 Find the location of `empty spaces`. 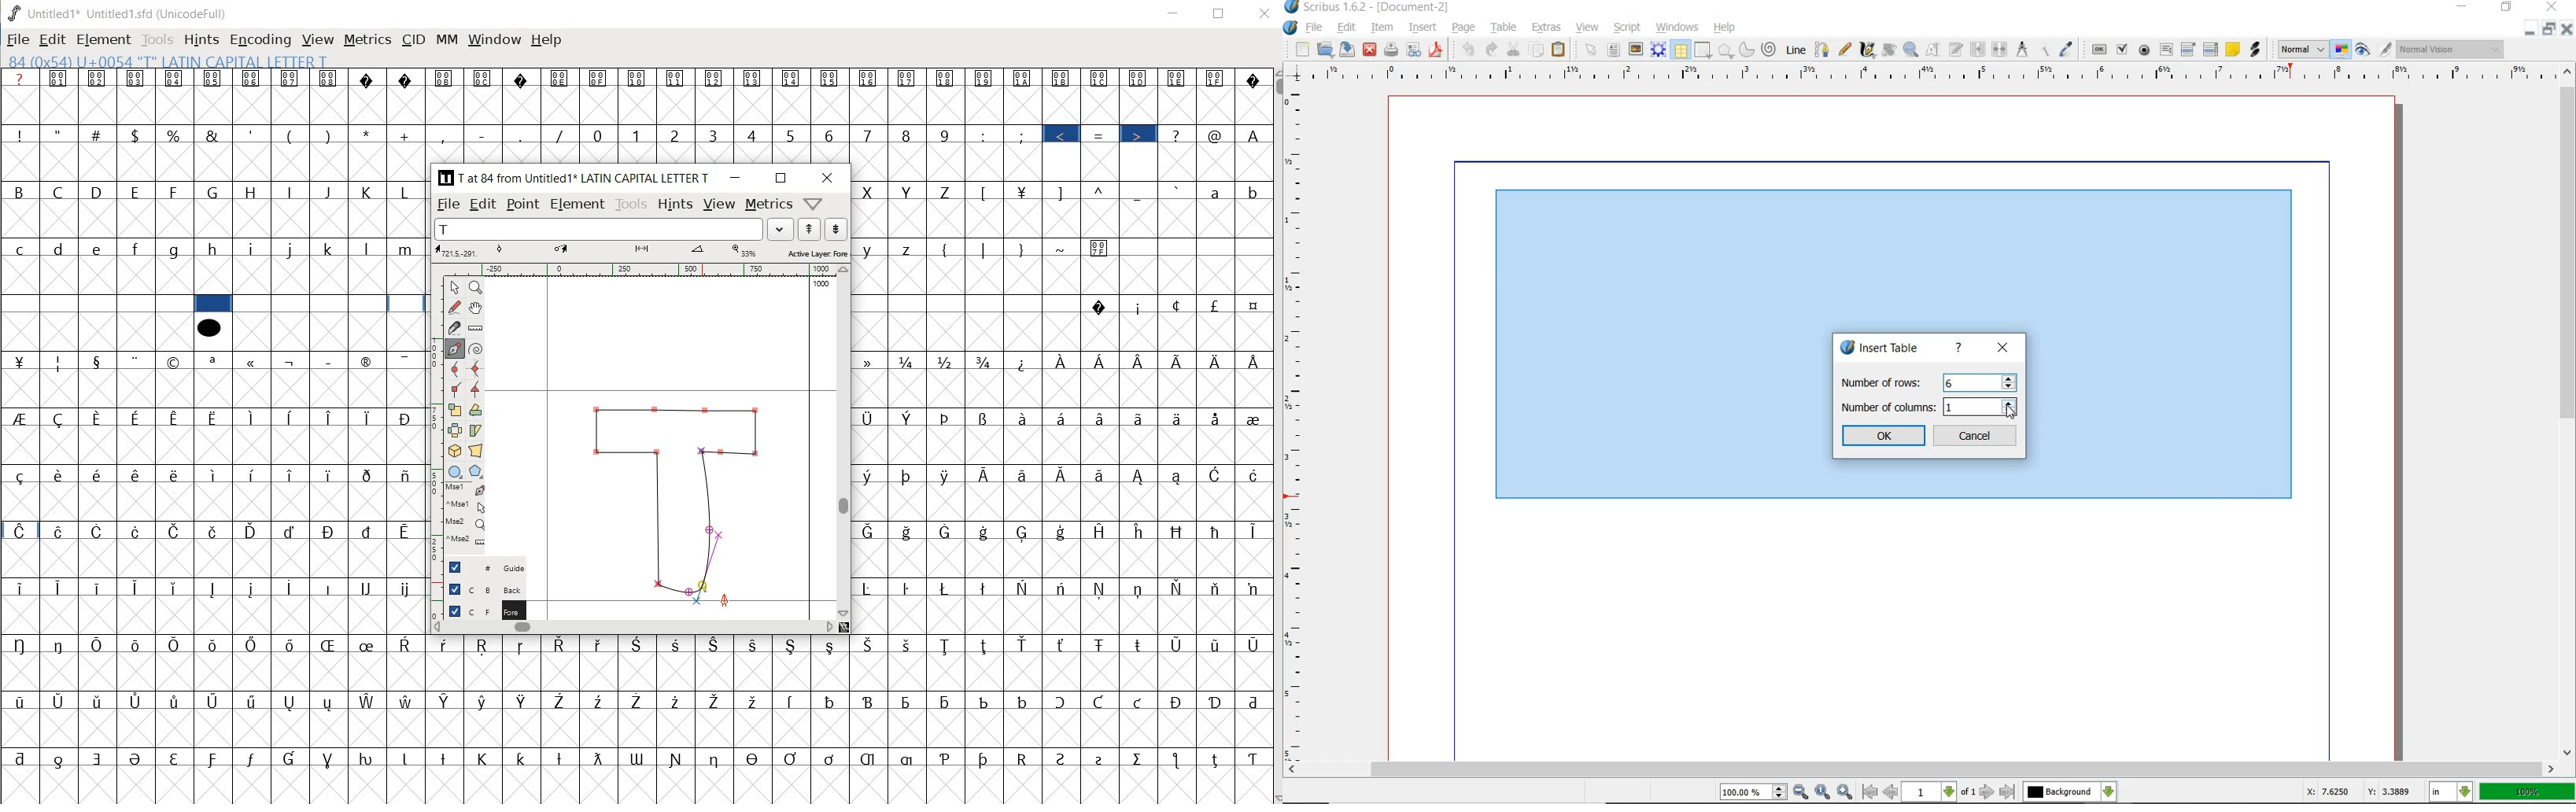

empty spaces is located at coordinates (1194, 249).